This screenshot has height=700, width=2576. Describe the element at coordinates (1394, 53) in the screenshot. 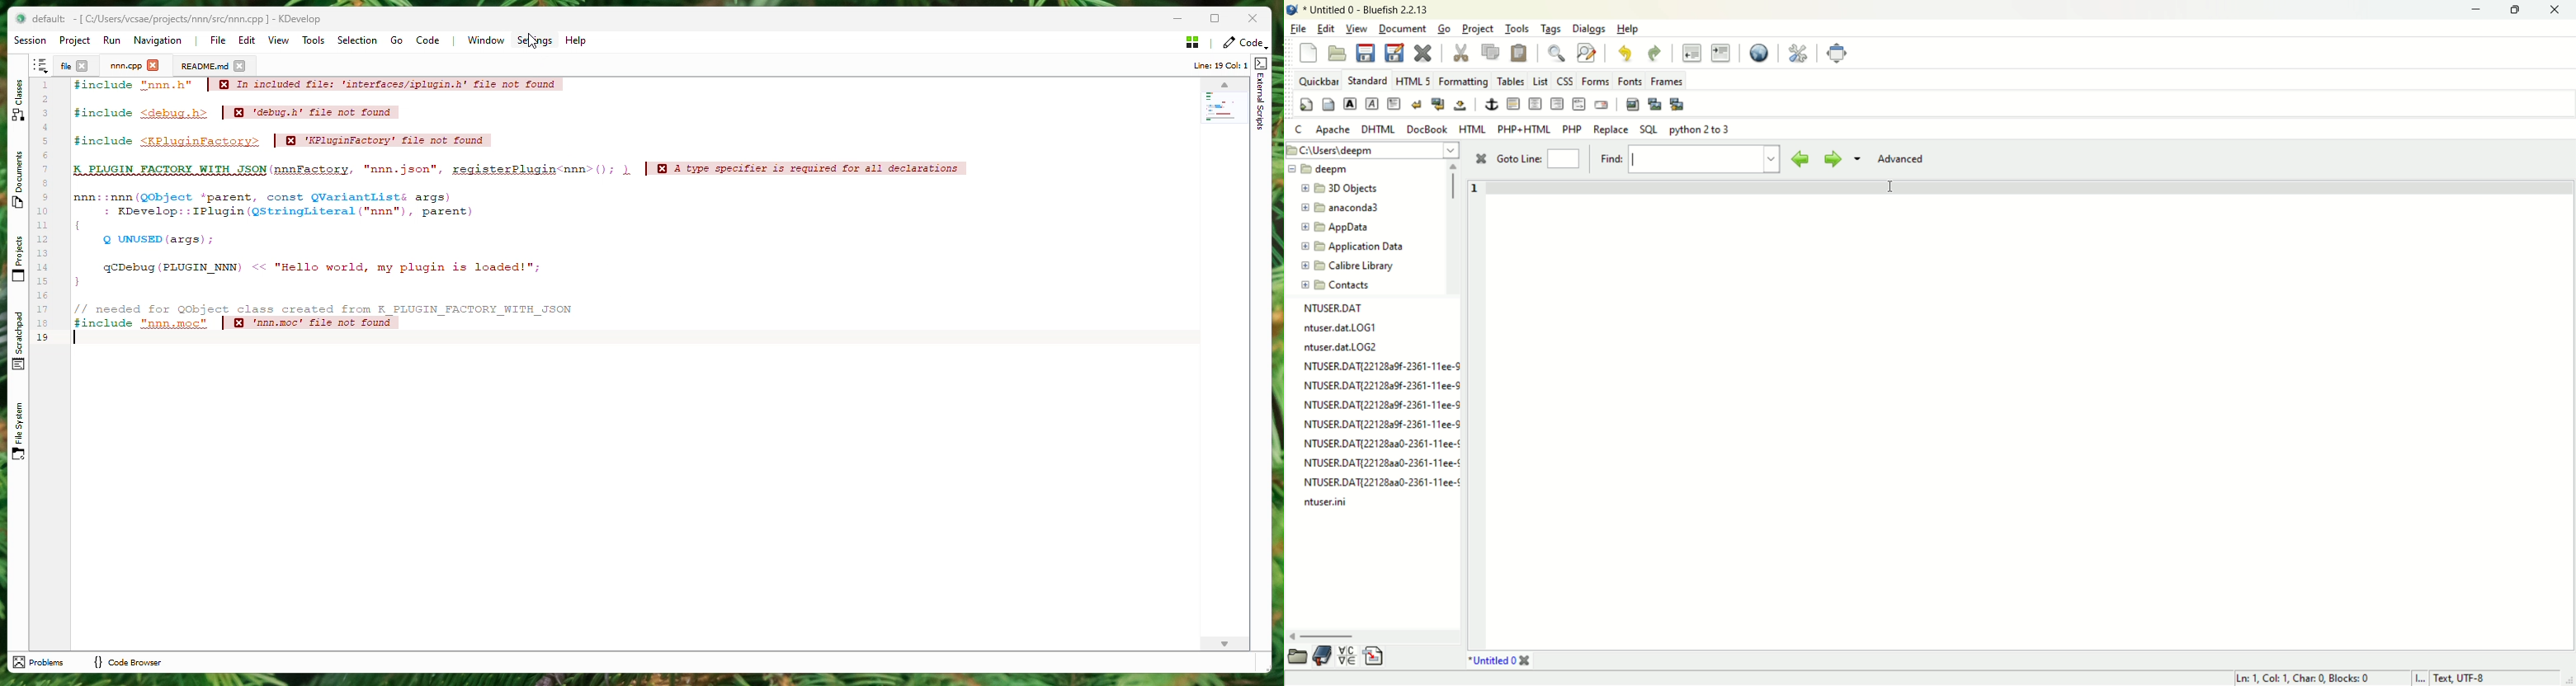

I see `save as` at that location.